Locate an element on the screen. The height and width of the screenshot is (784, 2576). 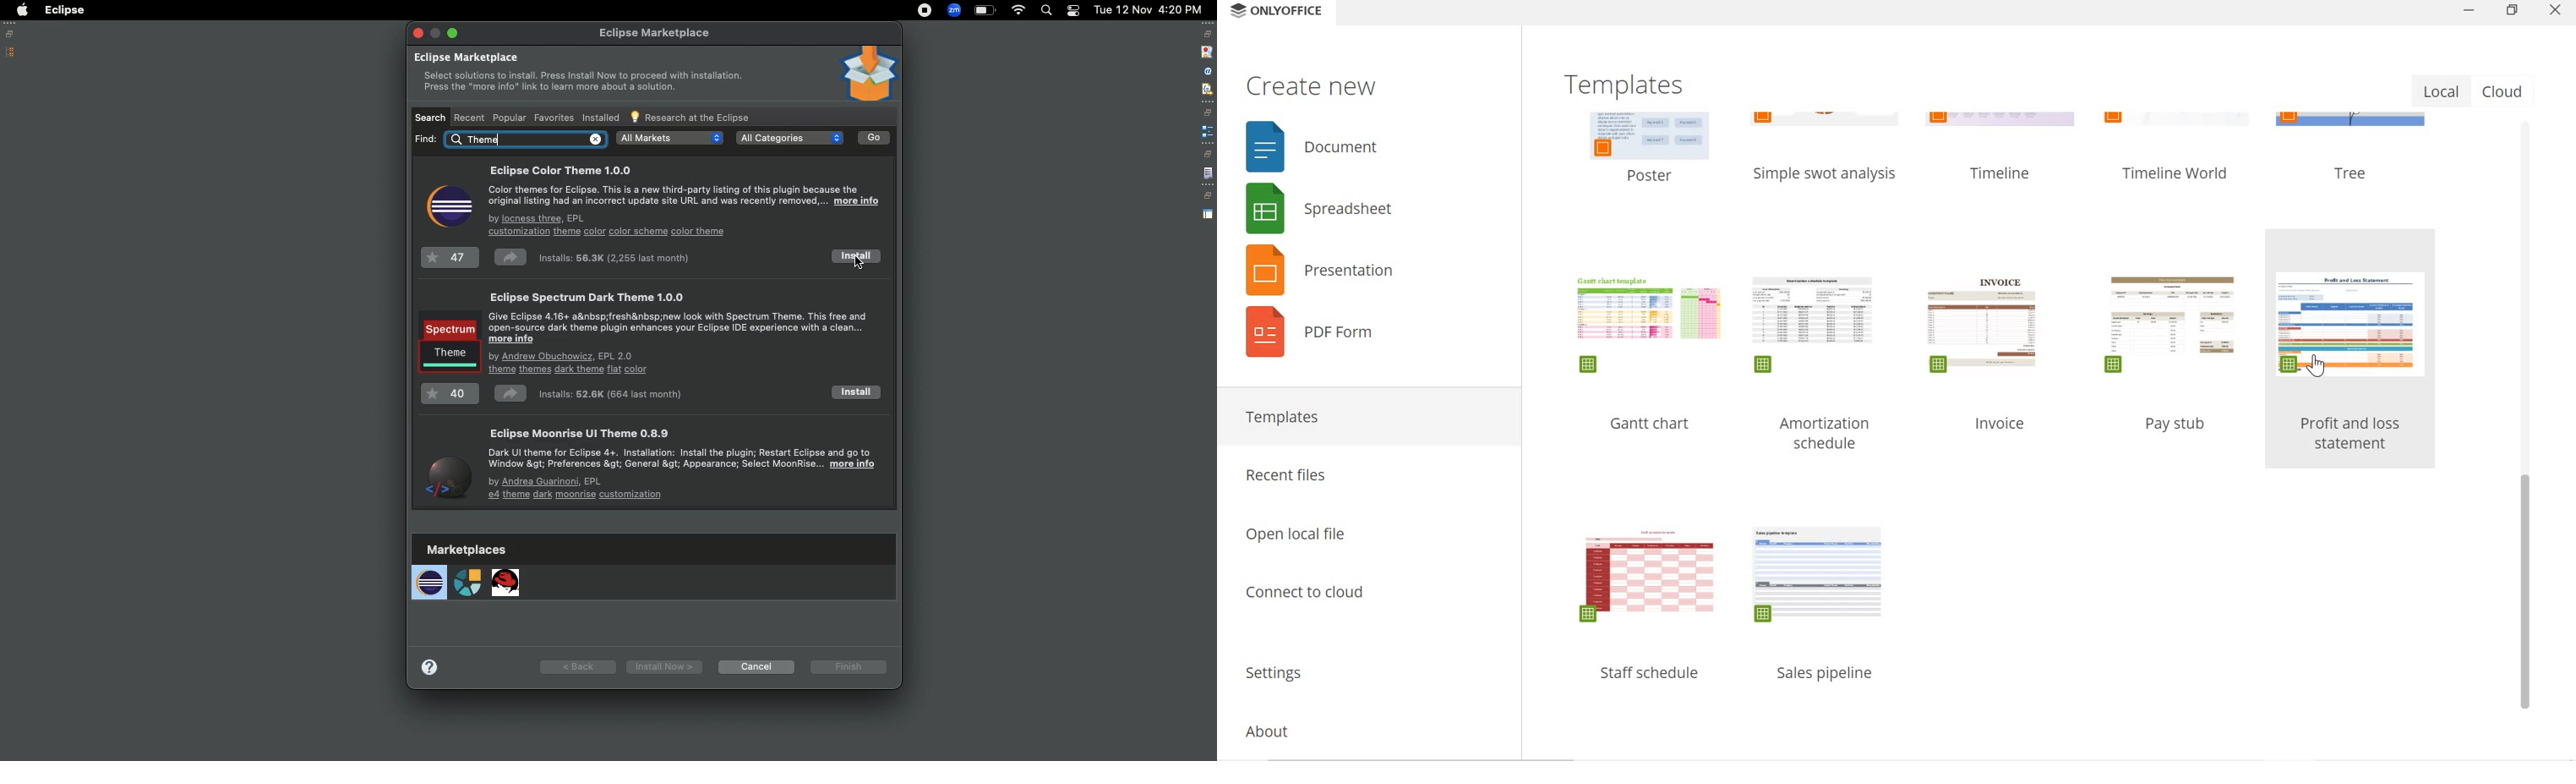
Install is located at coordinates (857, 394).